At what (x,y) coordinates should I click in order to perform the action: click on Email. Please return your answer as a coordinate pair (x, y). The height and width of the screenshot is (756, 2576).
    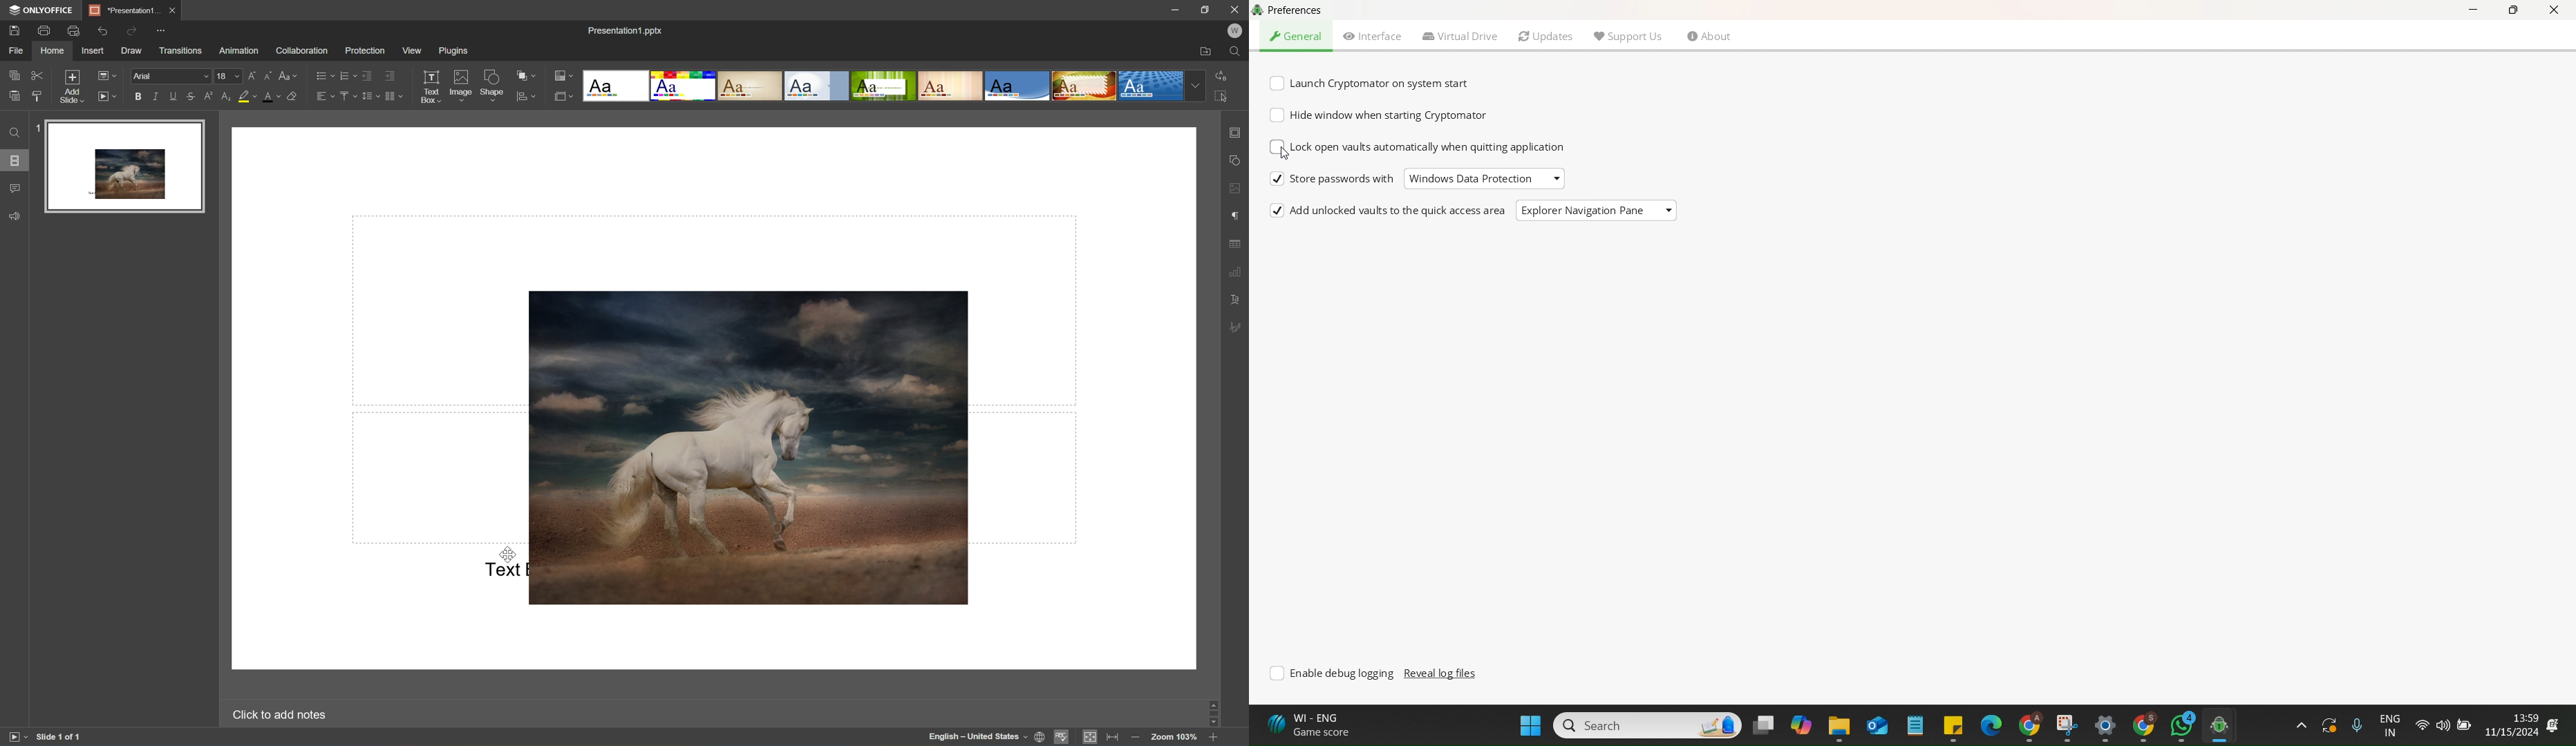
    Looking at the image, I should click on (1876, 726).